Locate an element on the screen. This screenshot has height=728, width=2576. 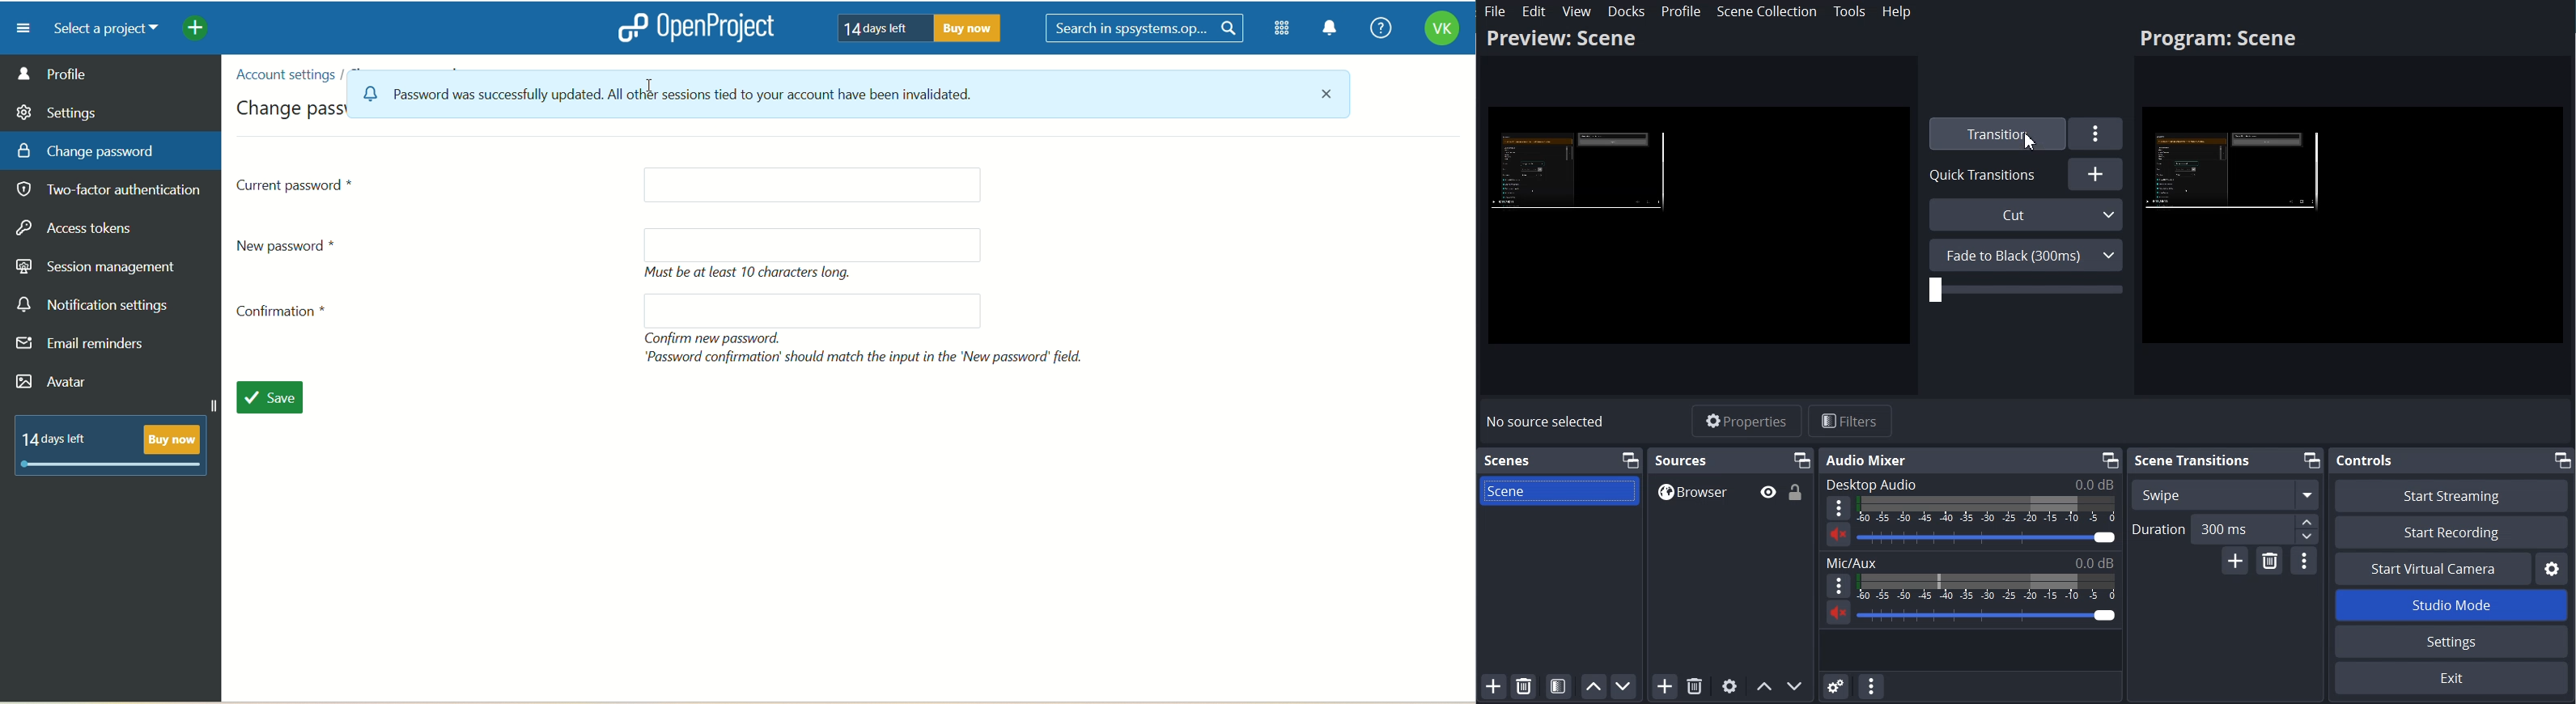
Settings is located at coordinates (2096, 134).